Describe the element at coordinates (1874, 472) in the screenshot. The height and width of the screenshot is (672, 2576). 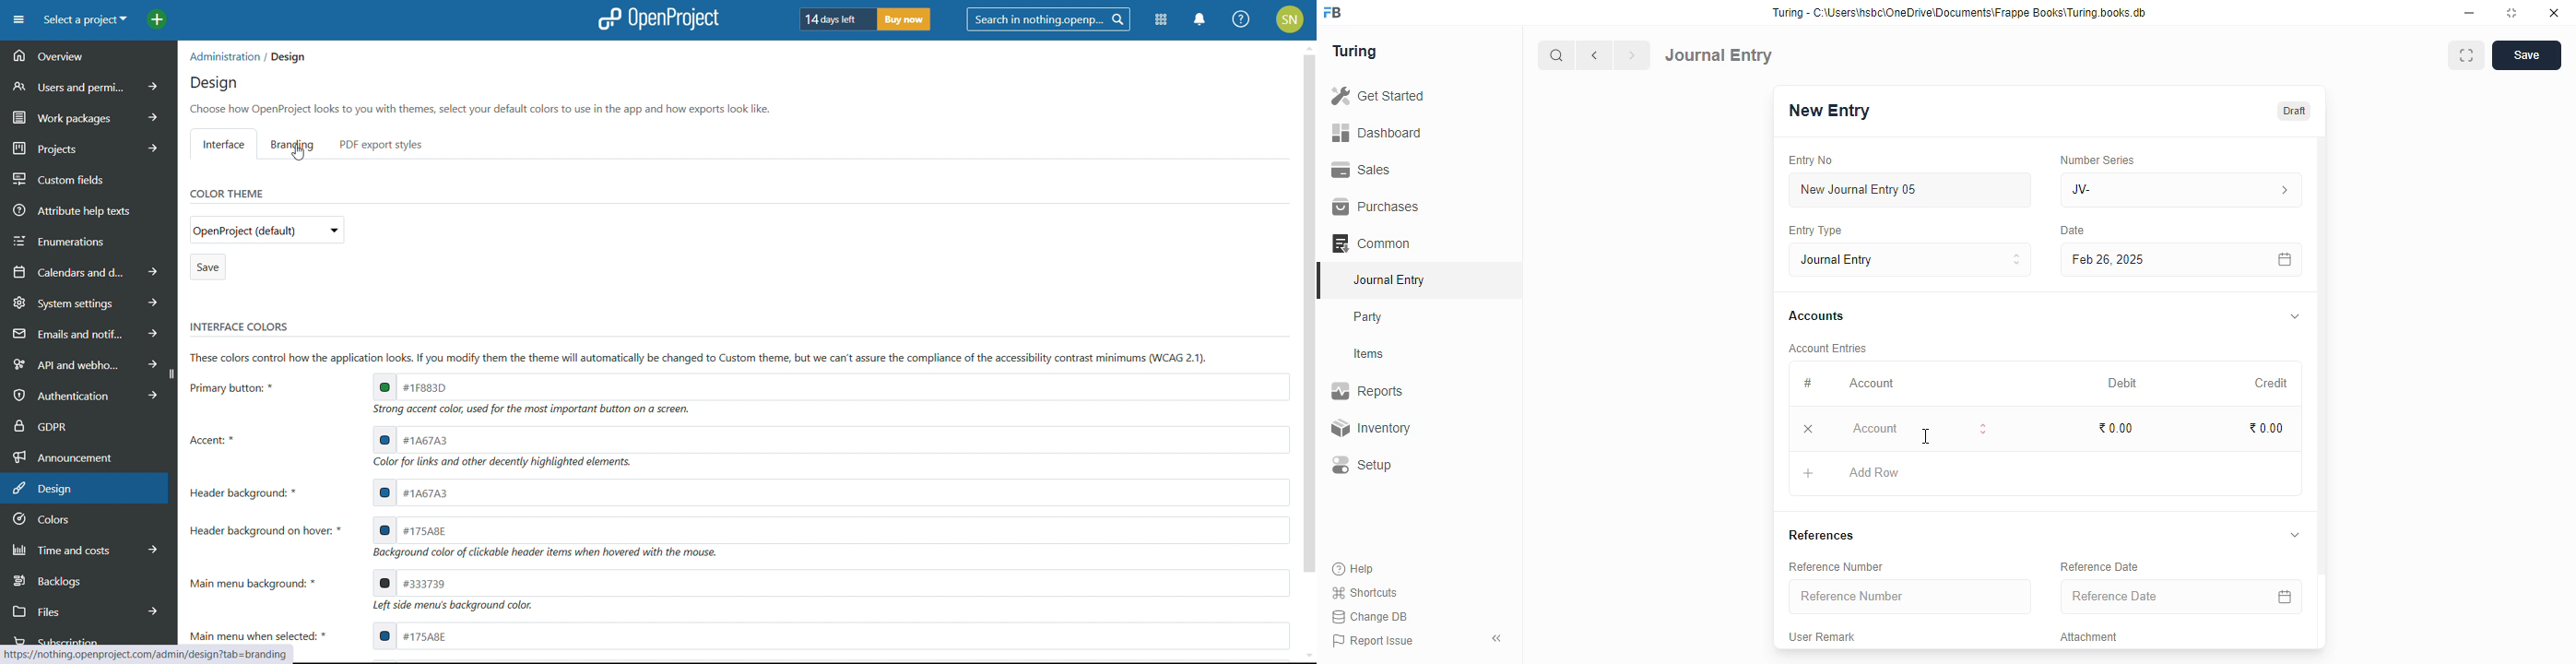
I see `add row` at that location.